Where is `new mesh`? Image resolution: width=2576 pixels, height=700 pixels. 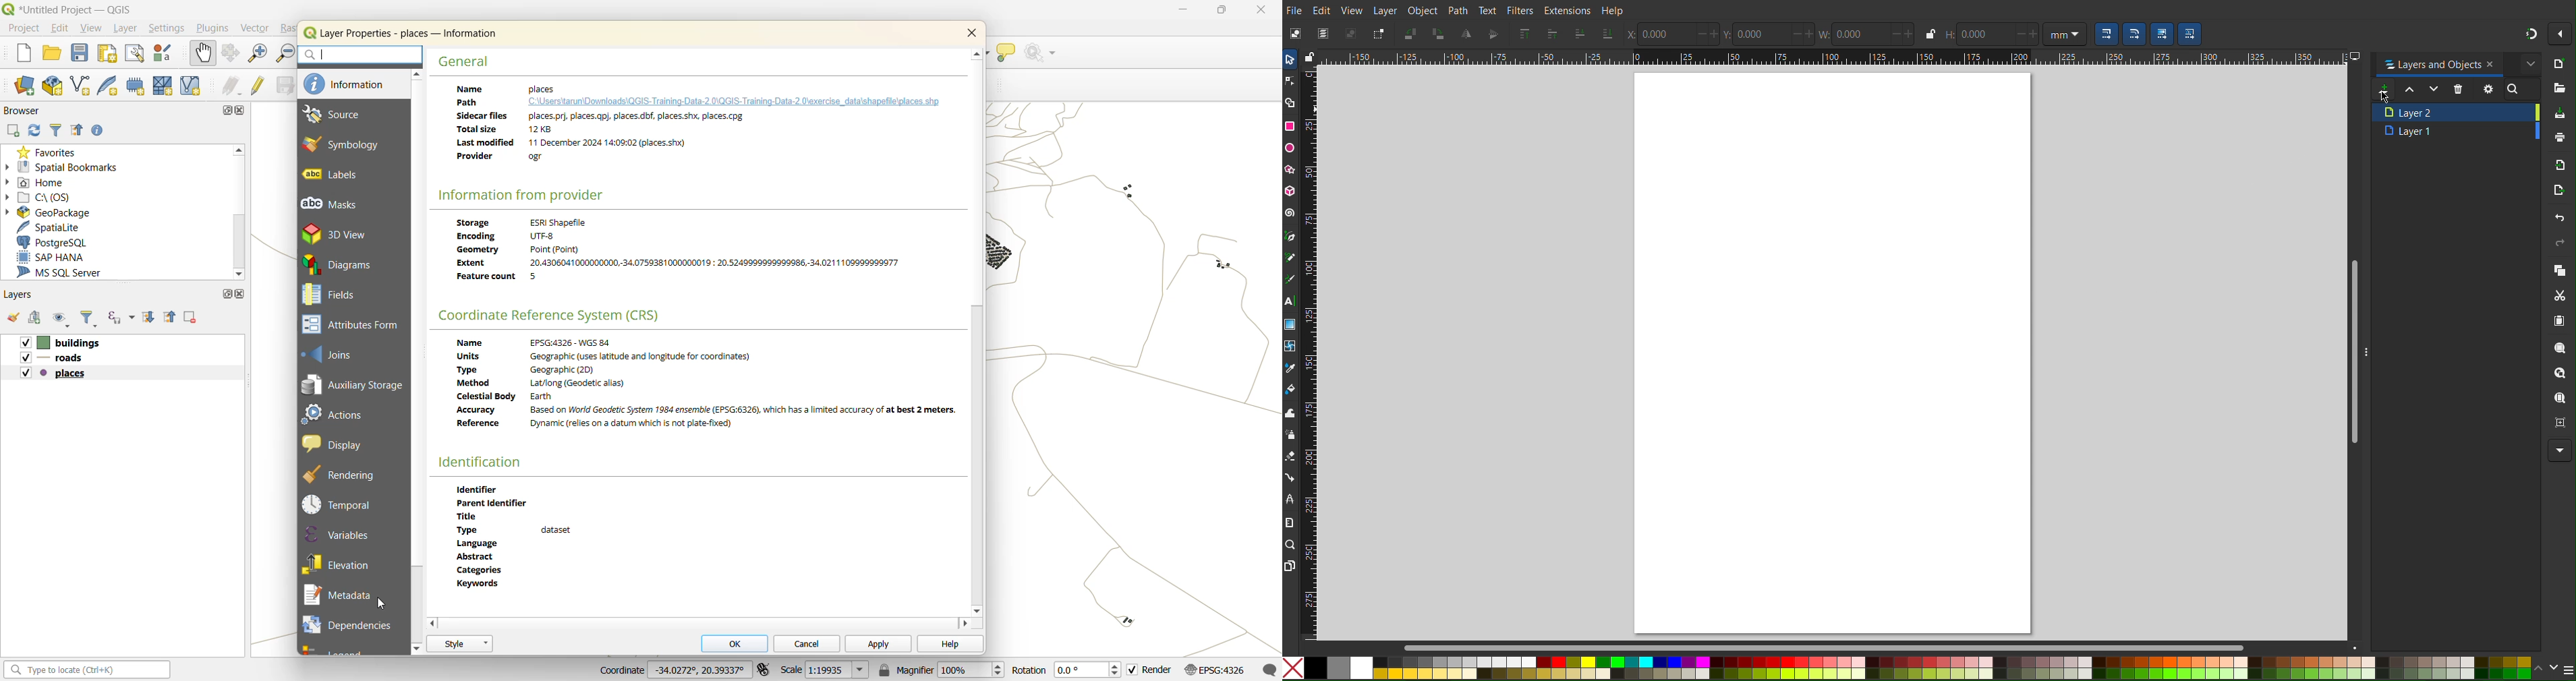 new mesh is located at coordinates (164, 86).